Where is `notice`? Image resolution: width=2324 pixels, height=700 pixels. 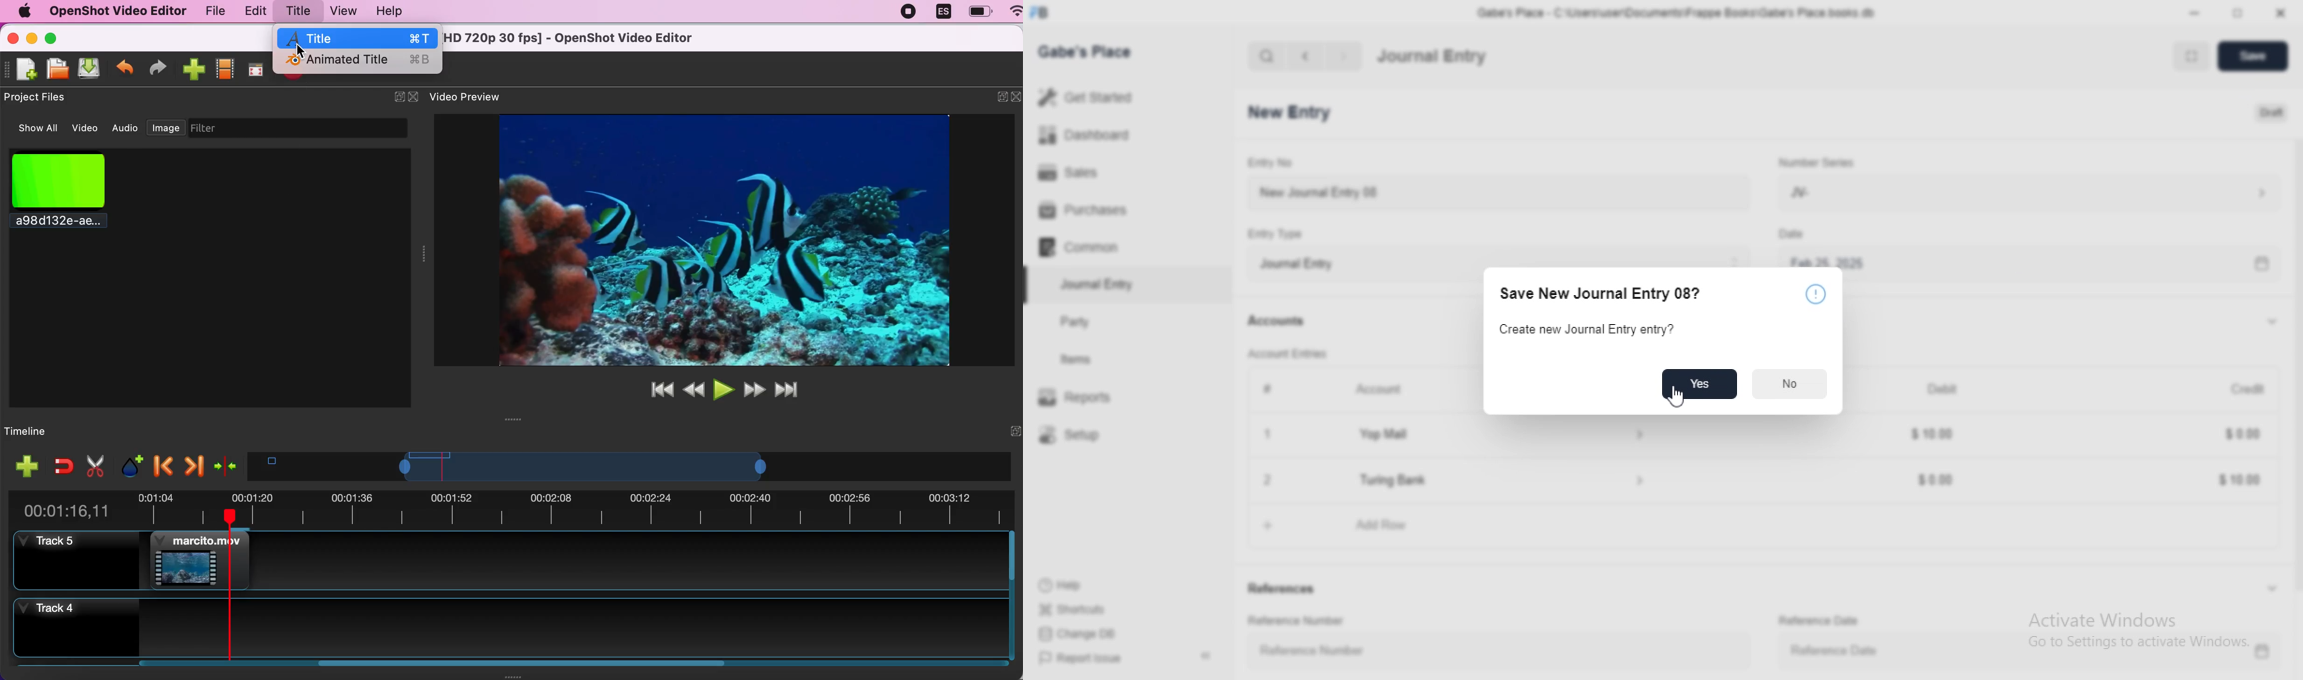
notice is located at coordinates (1816, 296).